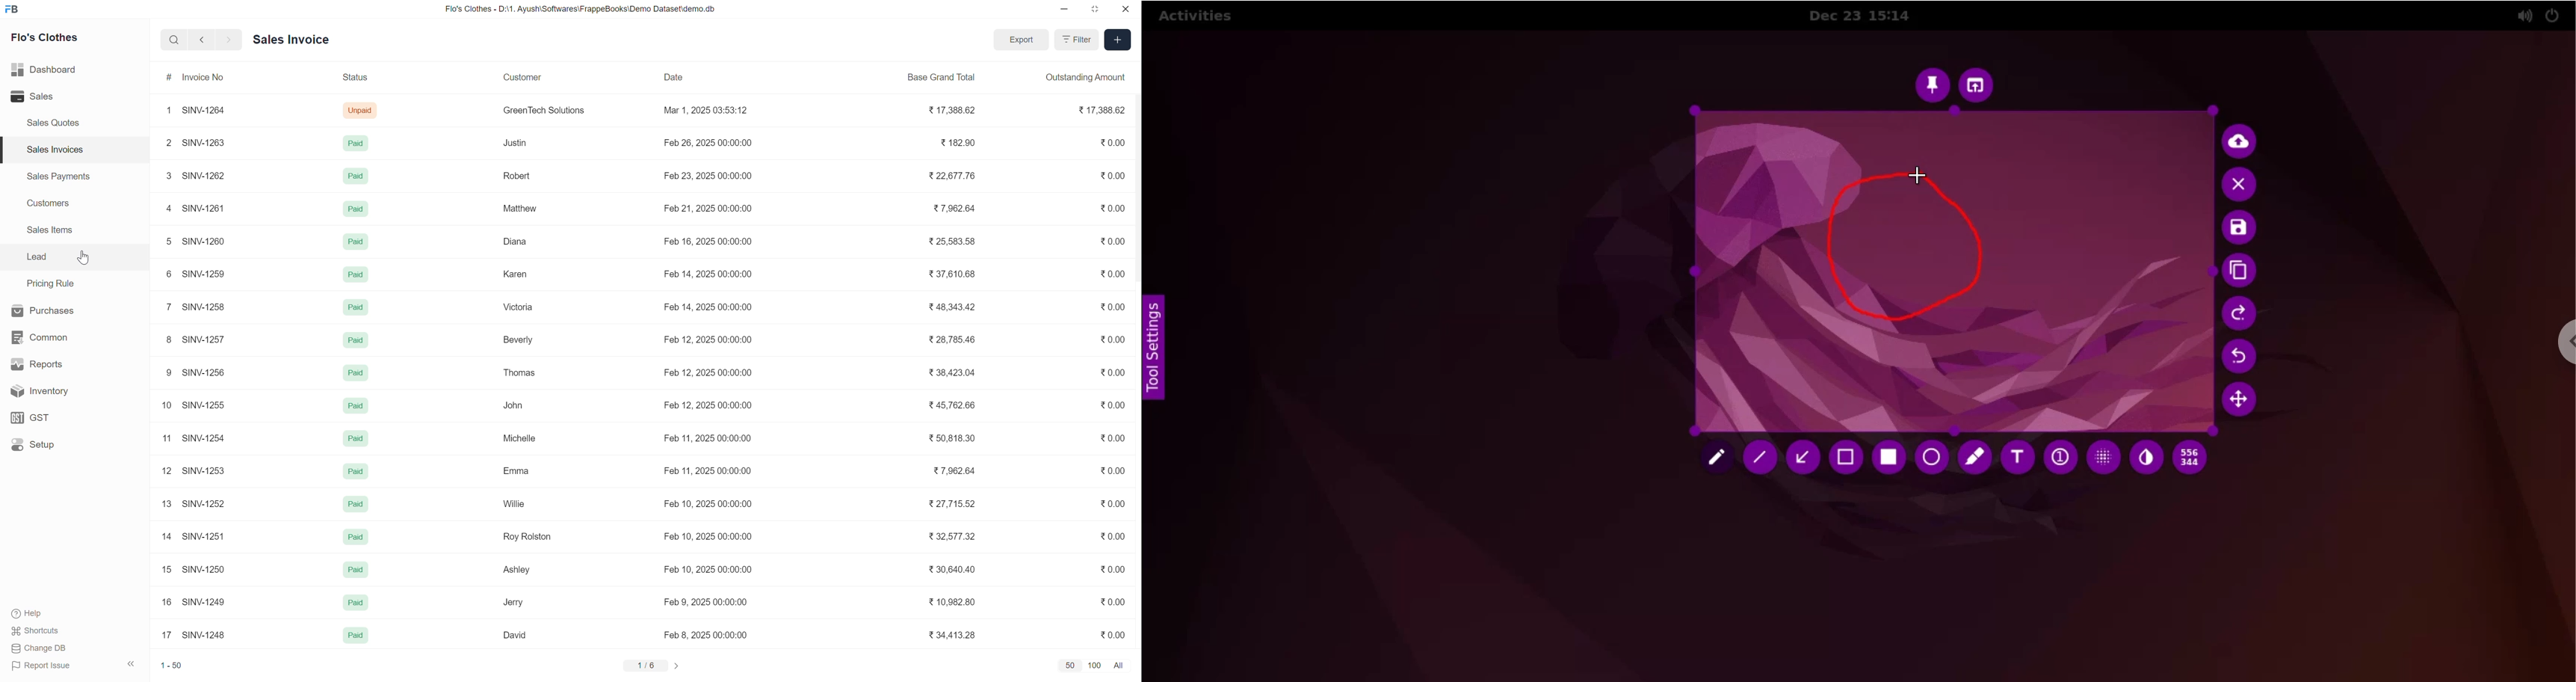 This screenshot has width=2576, height=700. I want to click on 17, so click(163, 635).